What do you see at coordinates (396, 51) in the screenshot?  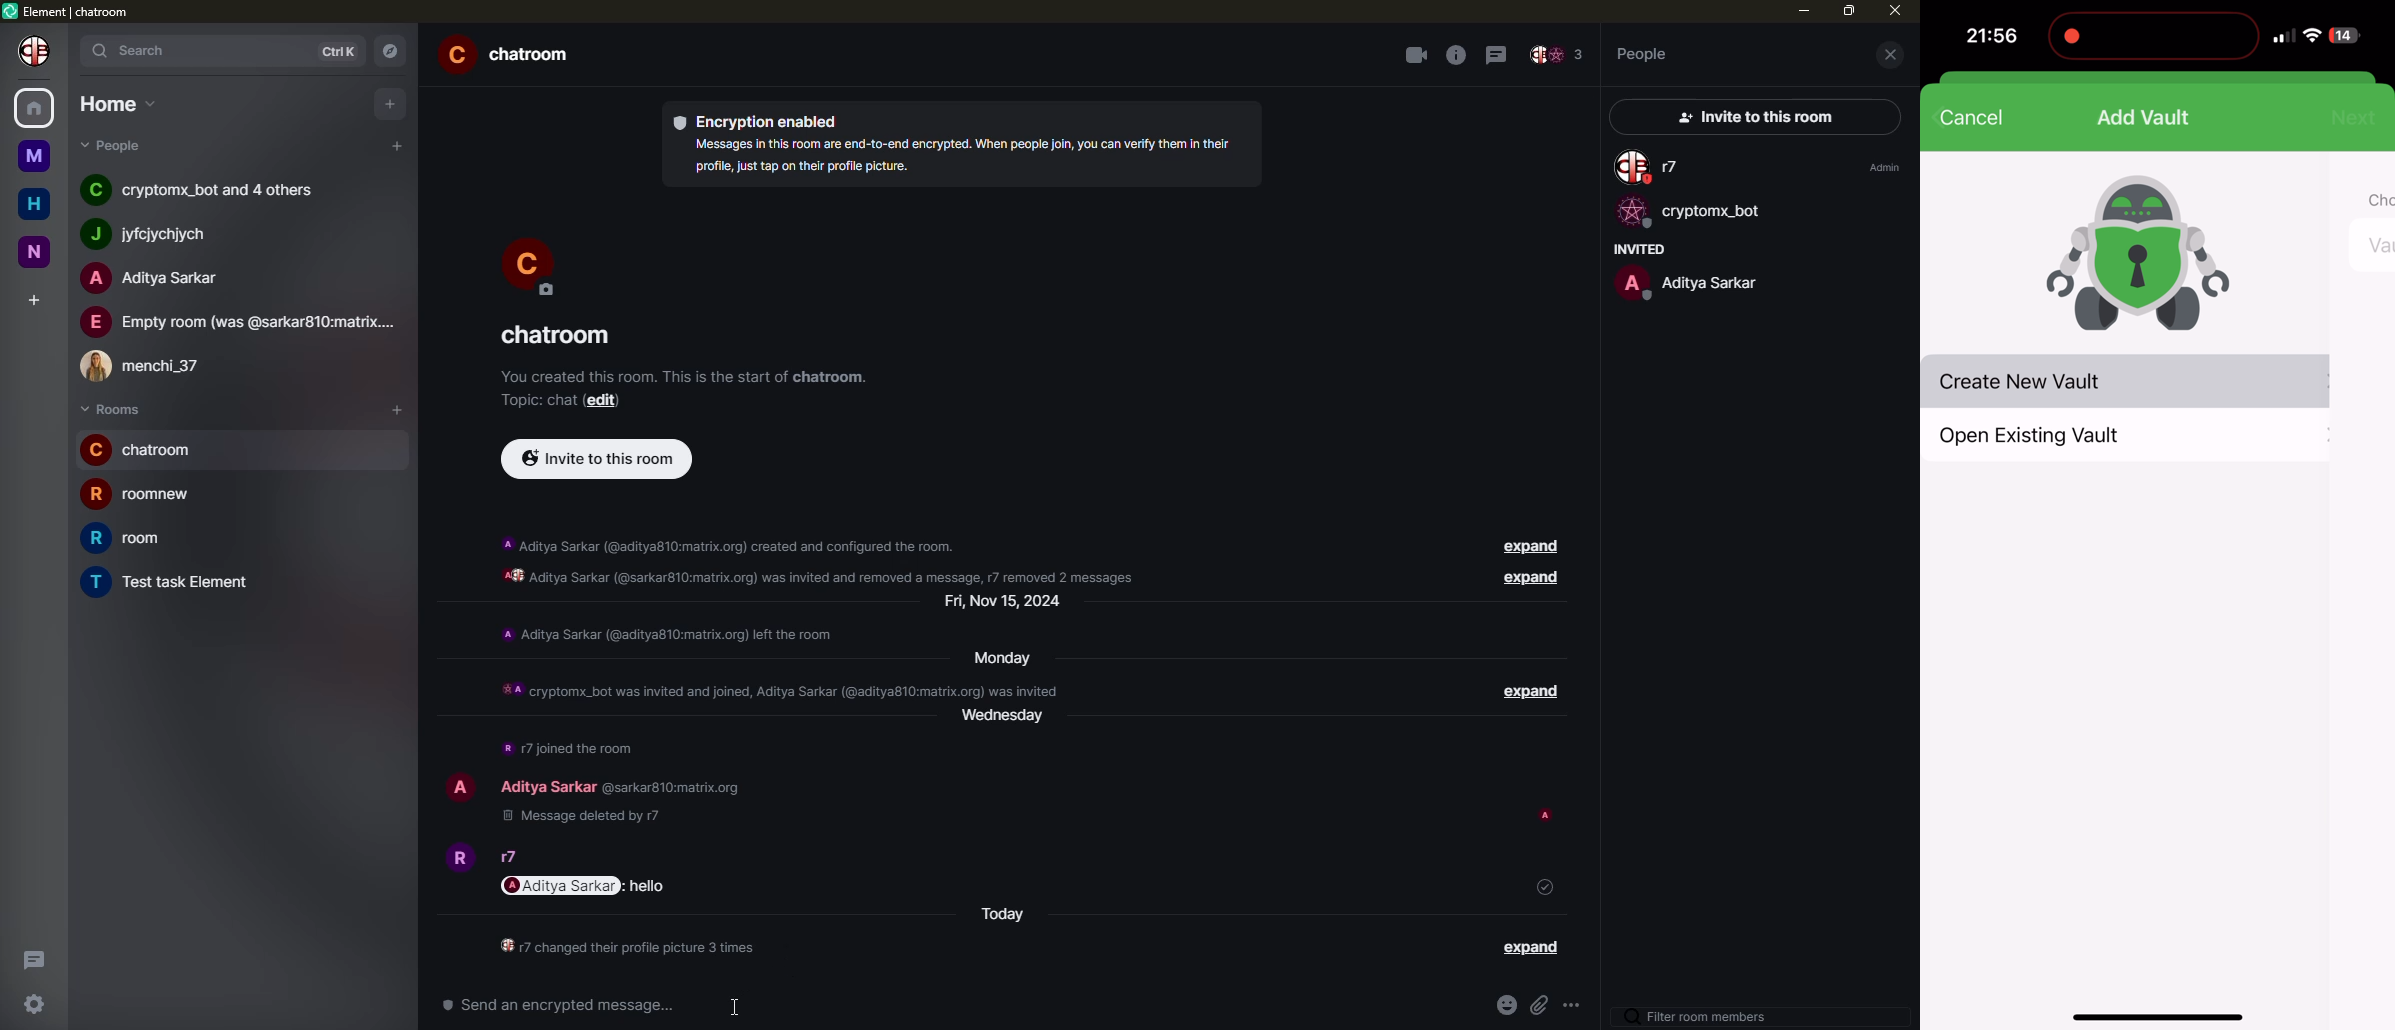 I see `navigator` at bounding box center [396, 51].